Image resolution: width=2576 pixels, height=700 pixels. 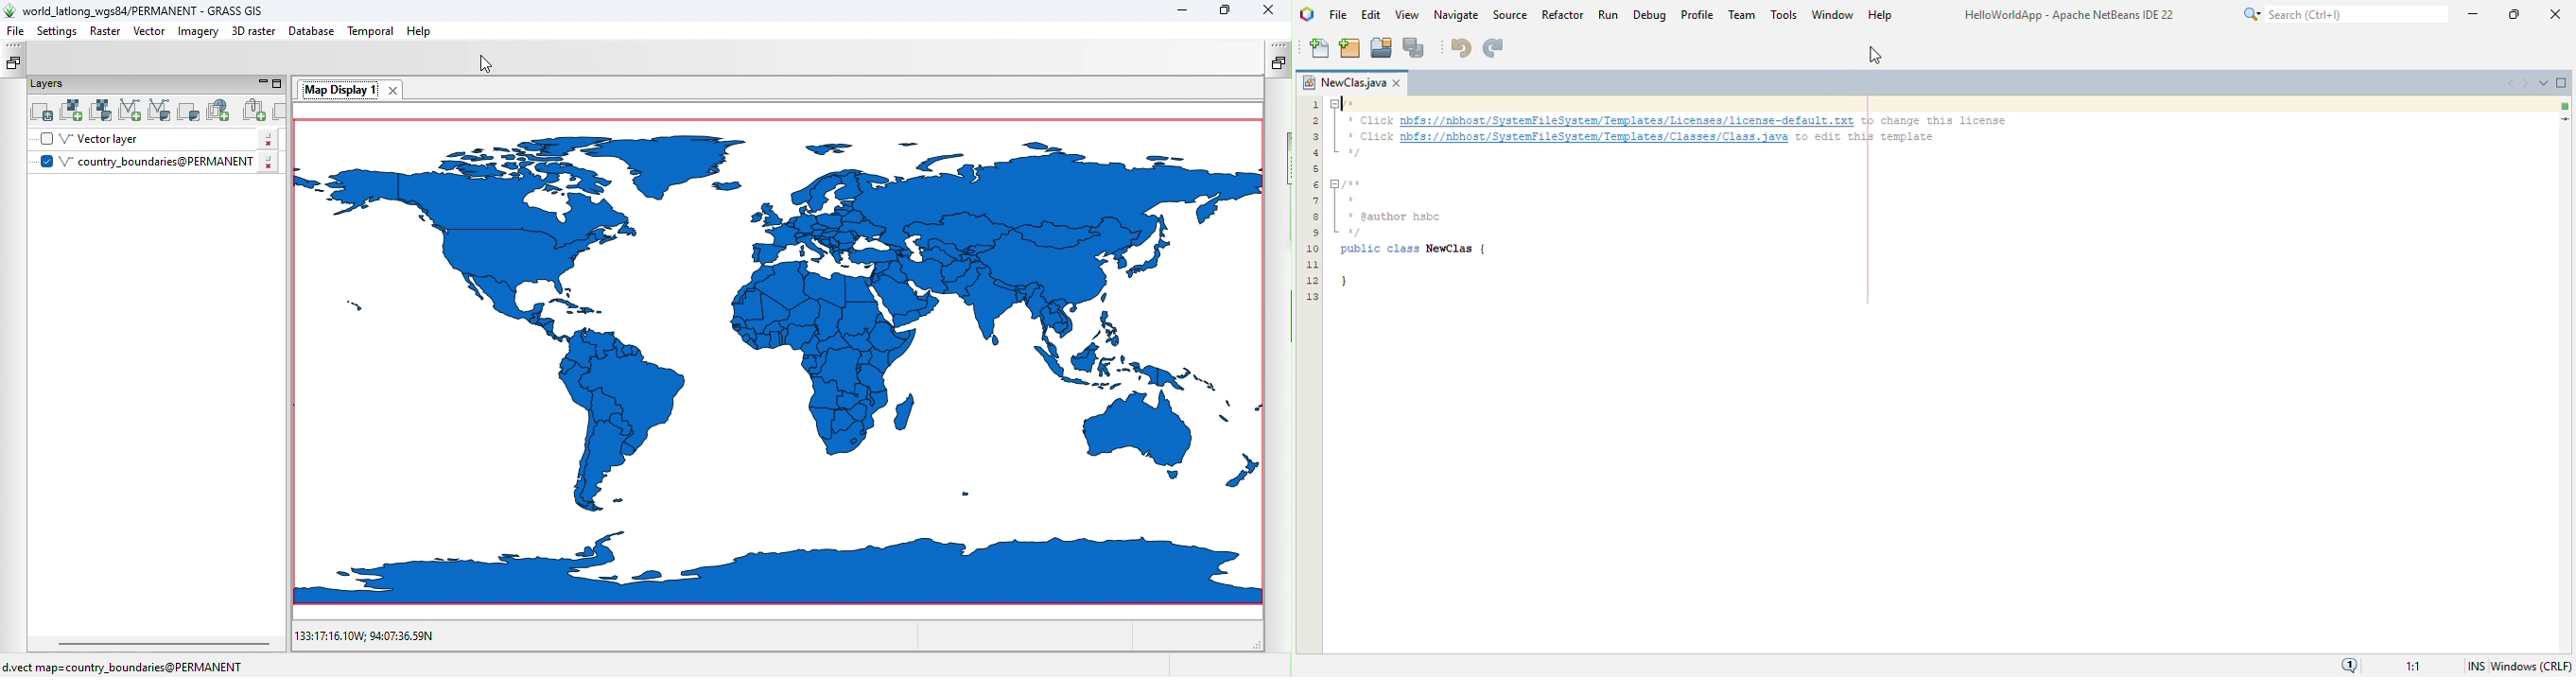 What do you see at coordinates (1407, 14) in the screenshot?
I see `view` at bounding box center [1407, 14].